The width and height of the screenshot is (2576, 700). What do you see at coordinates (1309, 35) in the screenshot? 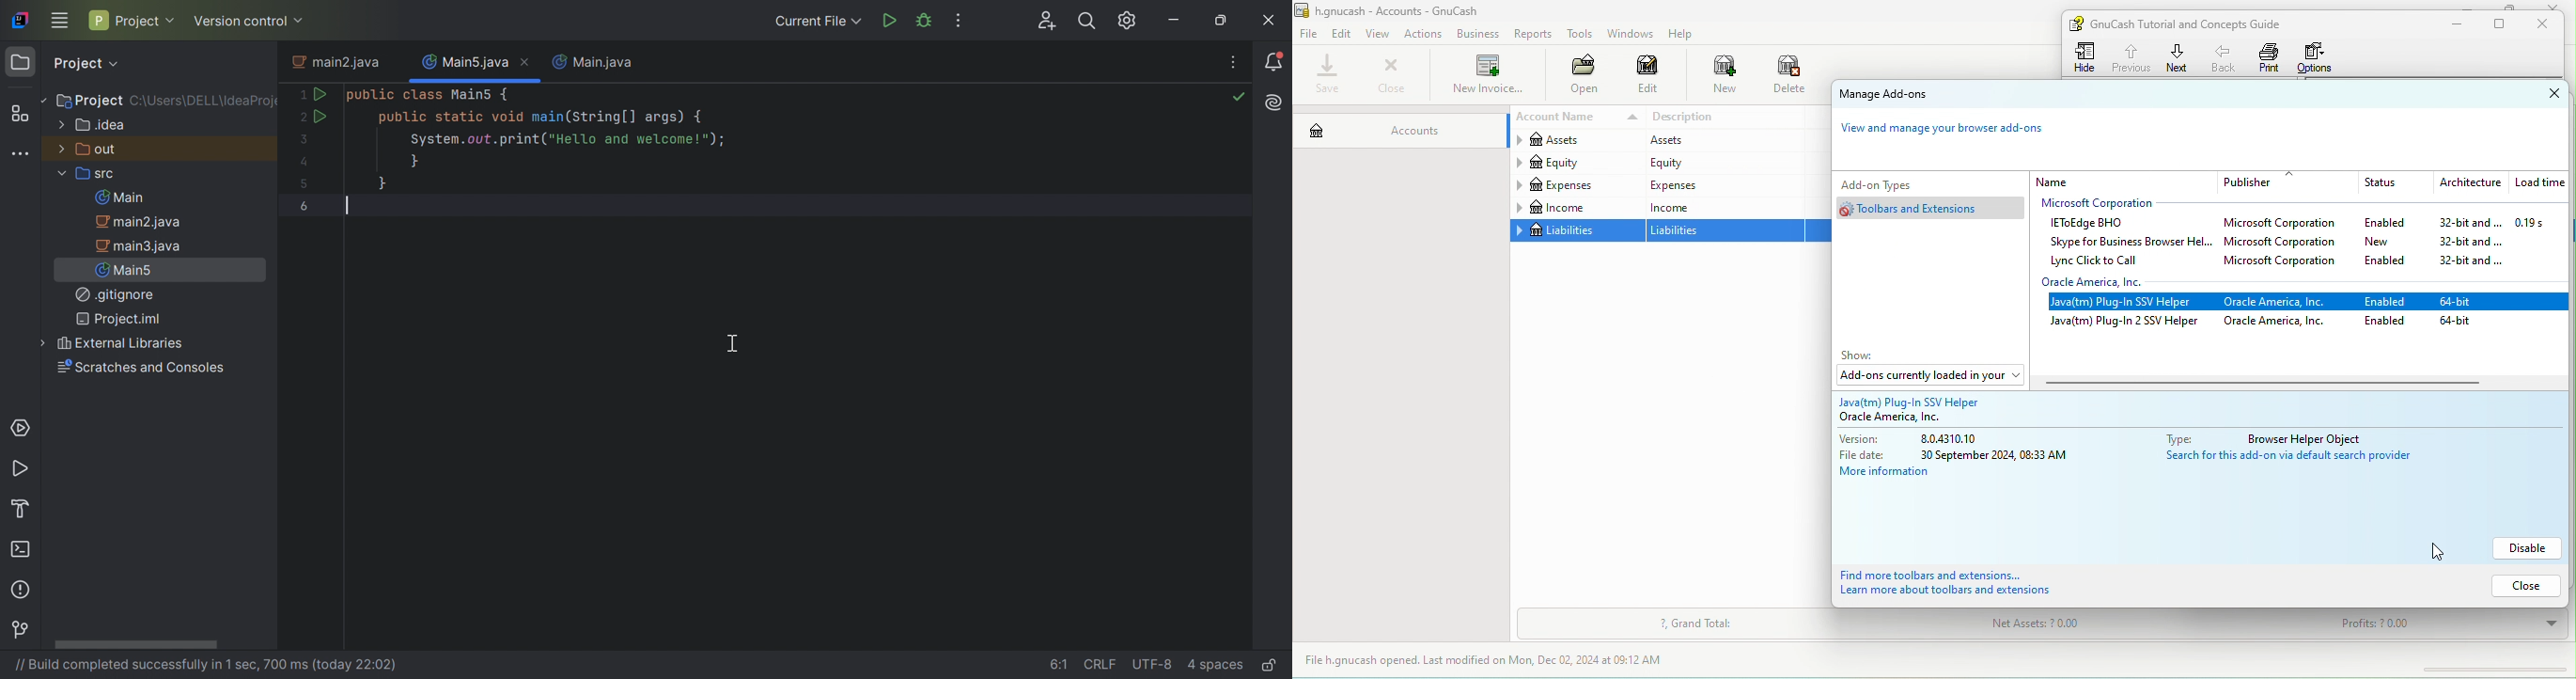
I see `file` at bounding box center [1309, 35].